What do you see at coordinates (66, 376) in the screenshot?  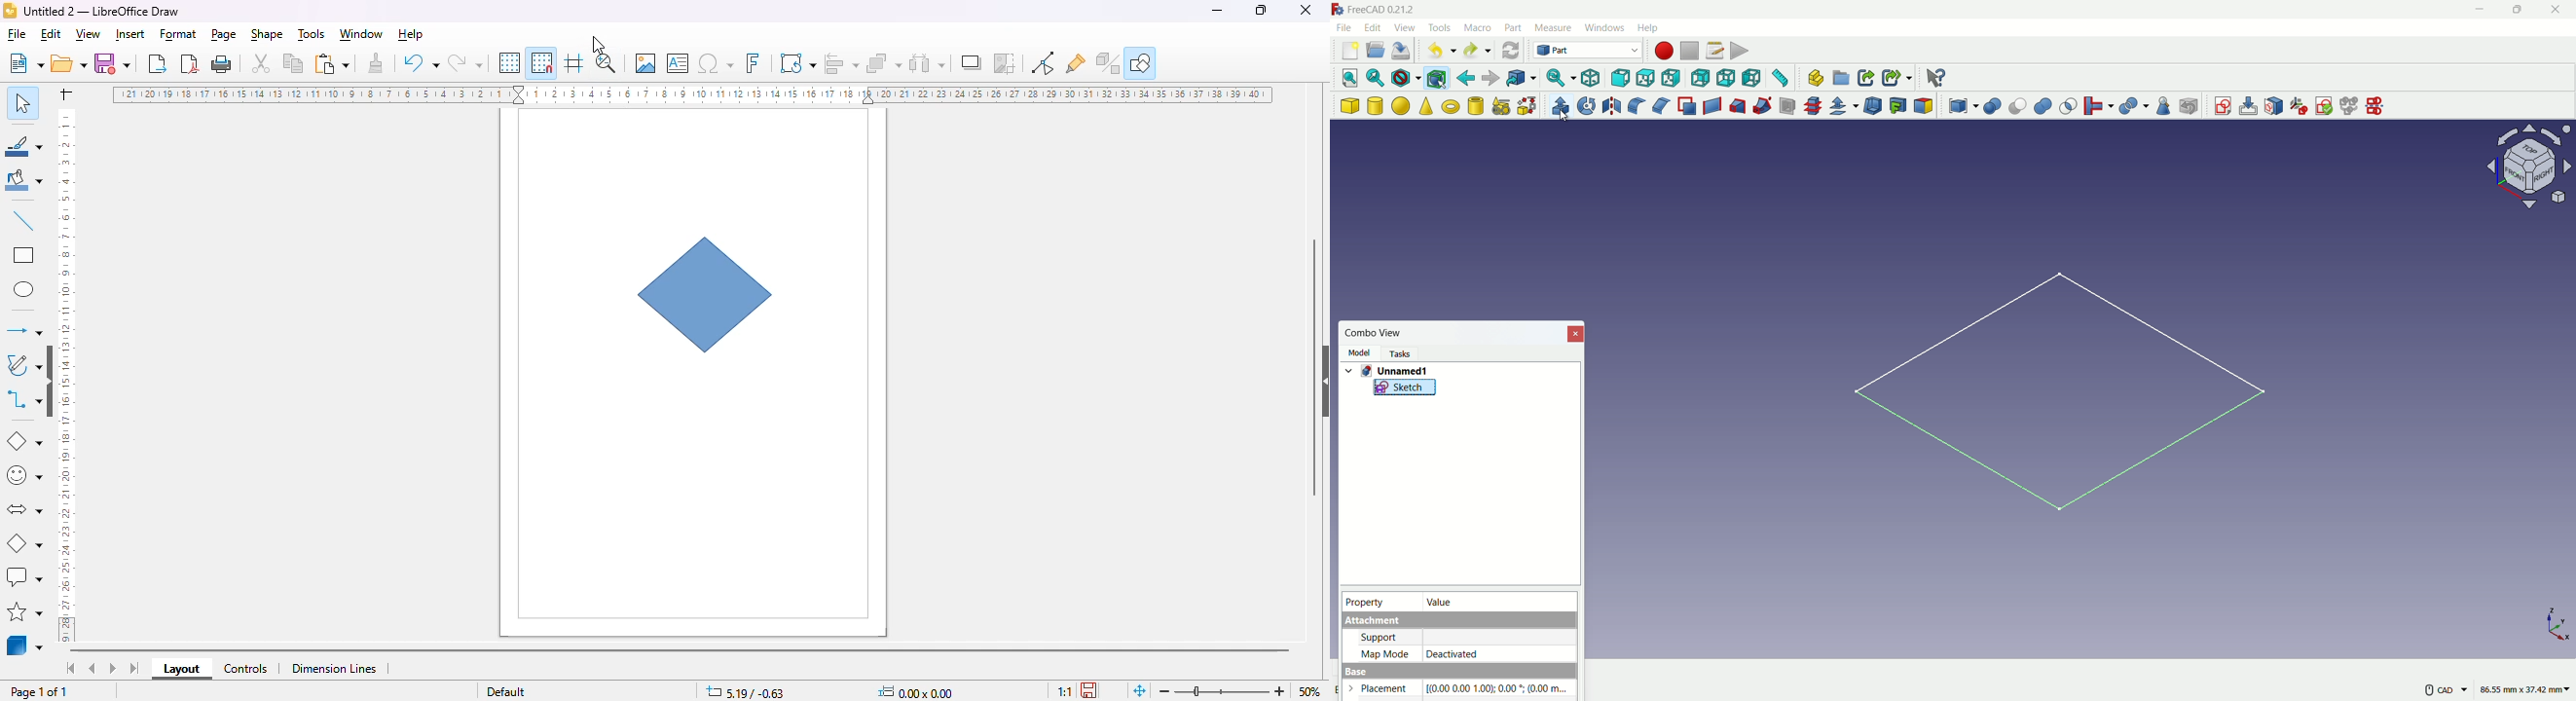 I see `ruler` at bounding box center [66, 376].